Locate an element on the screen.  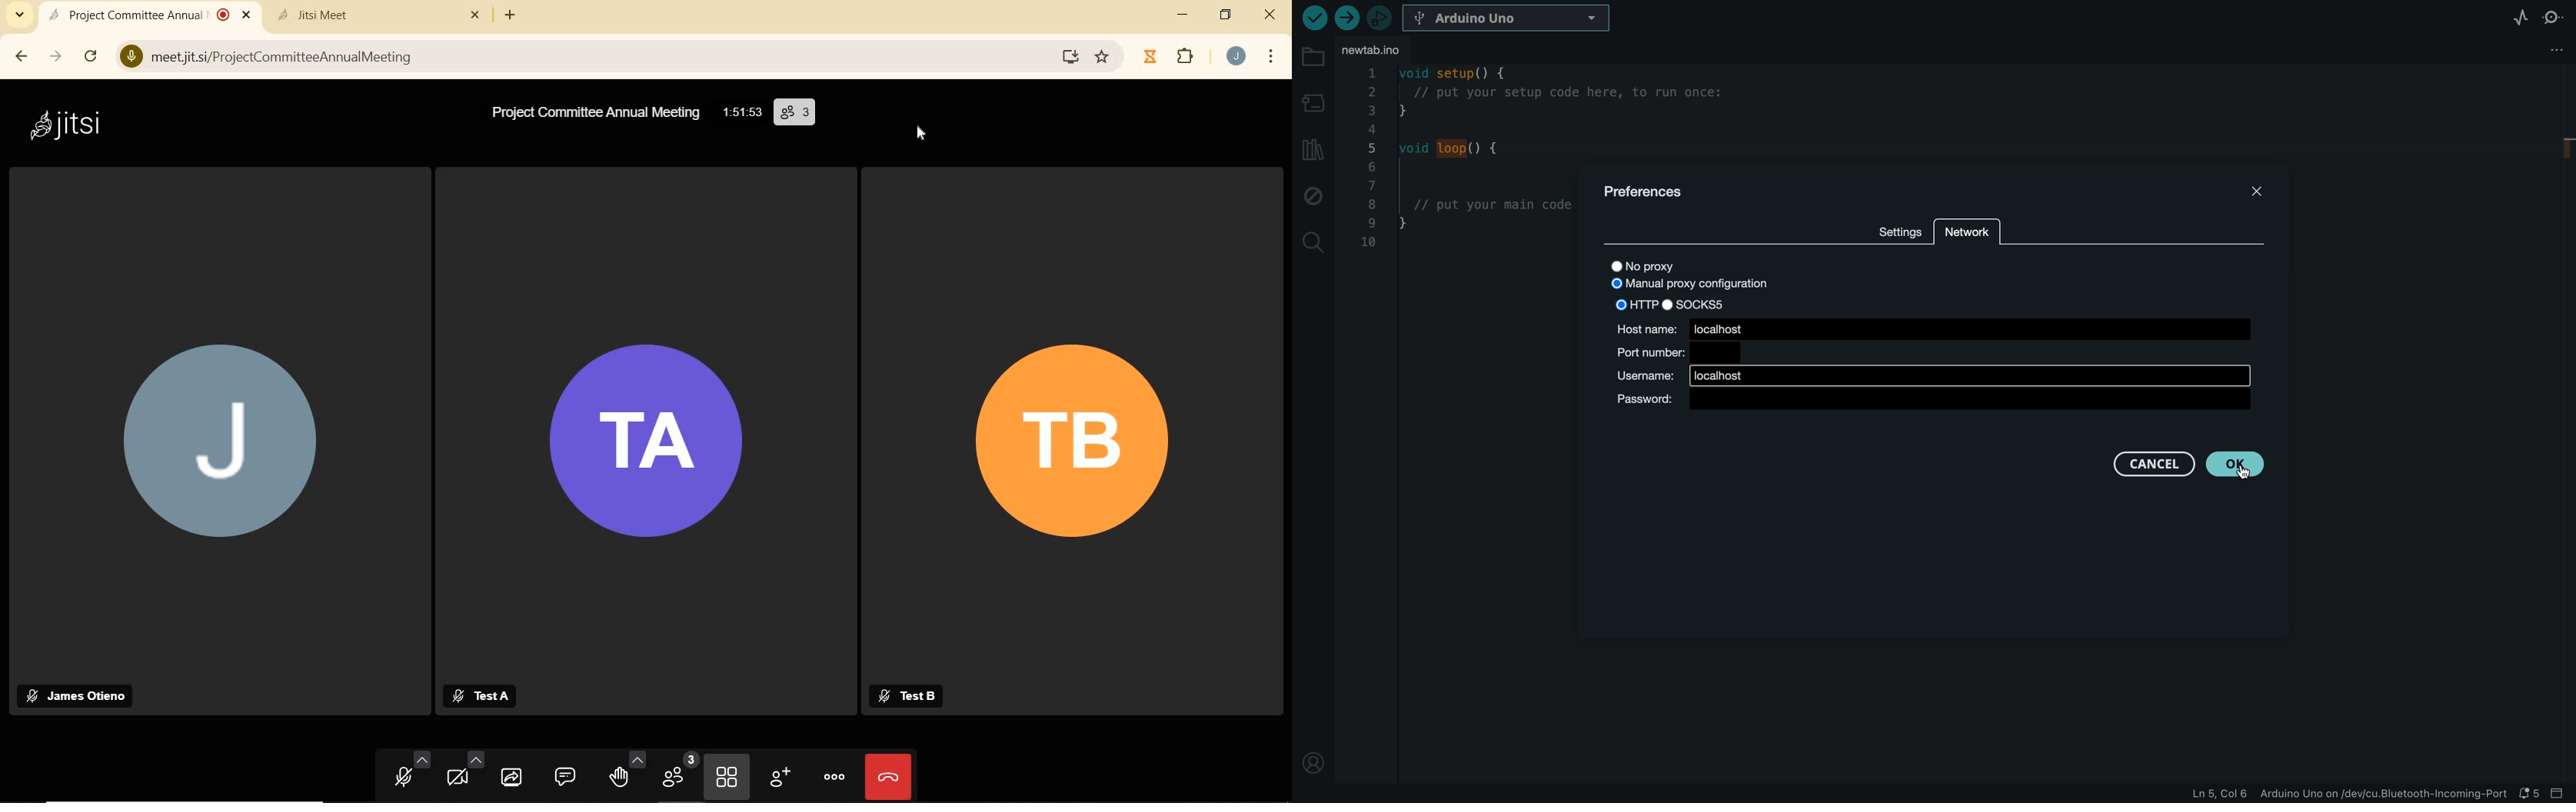
participant's name is located at coordinates (79, 695).